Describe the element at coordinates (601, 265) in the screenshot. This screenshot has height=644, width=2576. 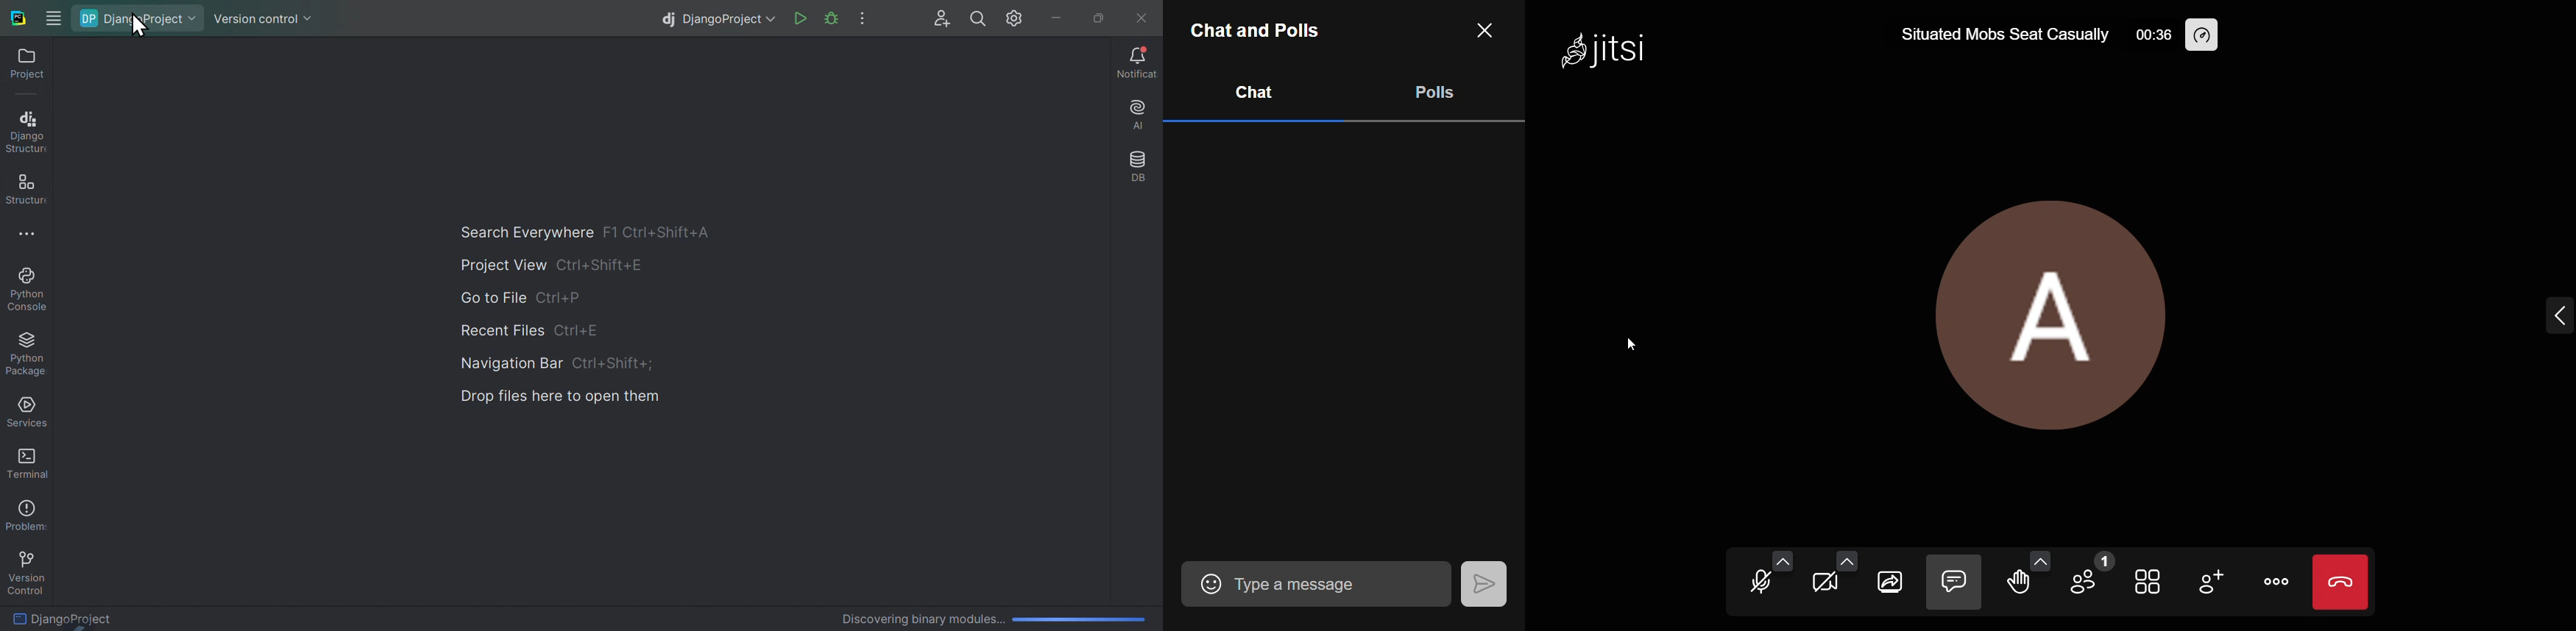
I see `shortcut` at that location.